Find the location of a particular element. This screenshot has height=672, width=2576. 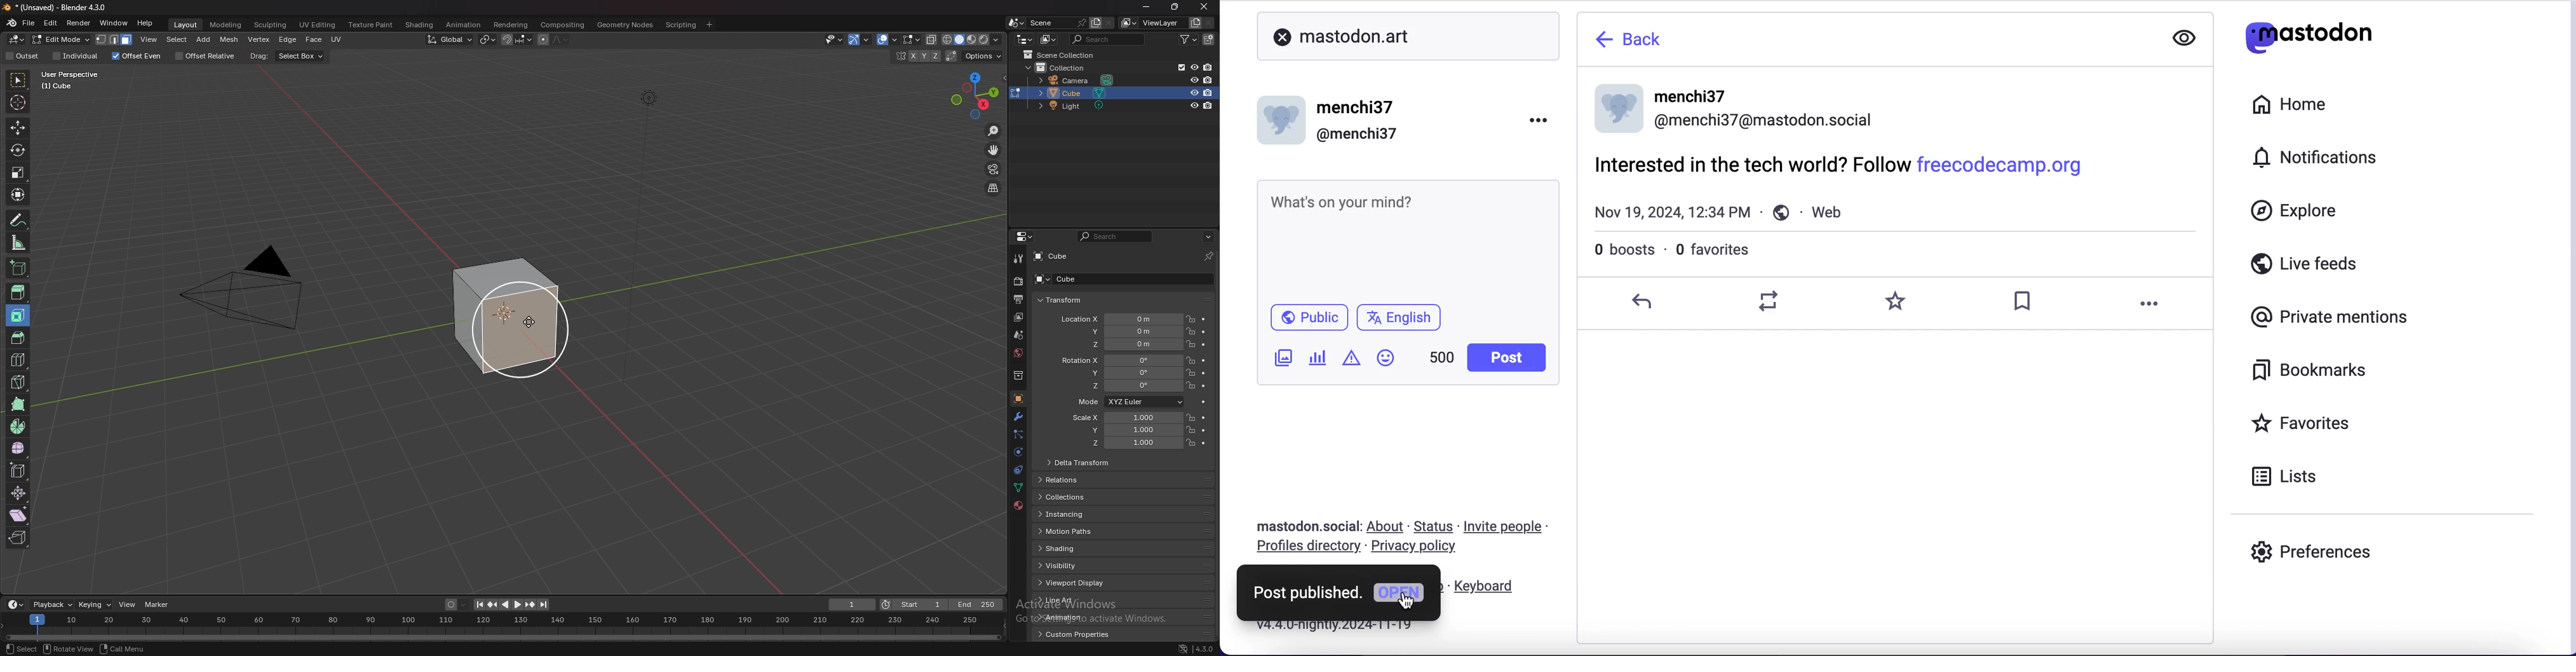

options is located at coordinates (1538, 118).